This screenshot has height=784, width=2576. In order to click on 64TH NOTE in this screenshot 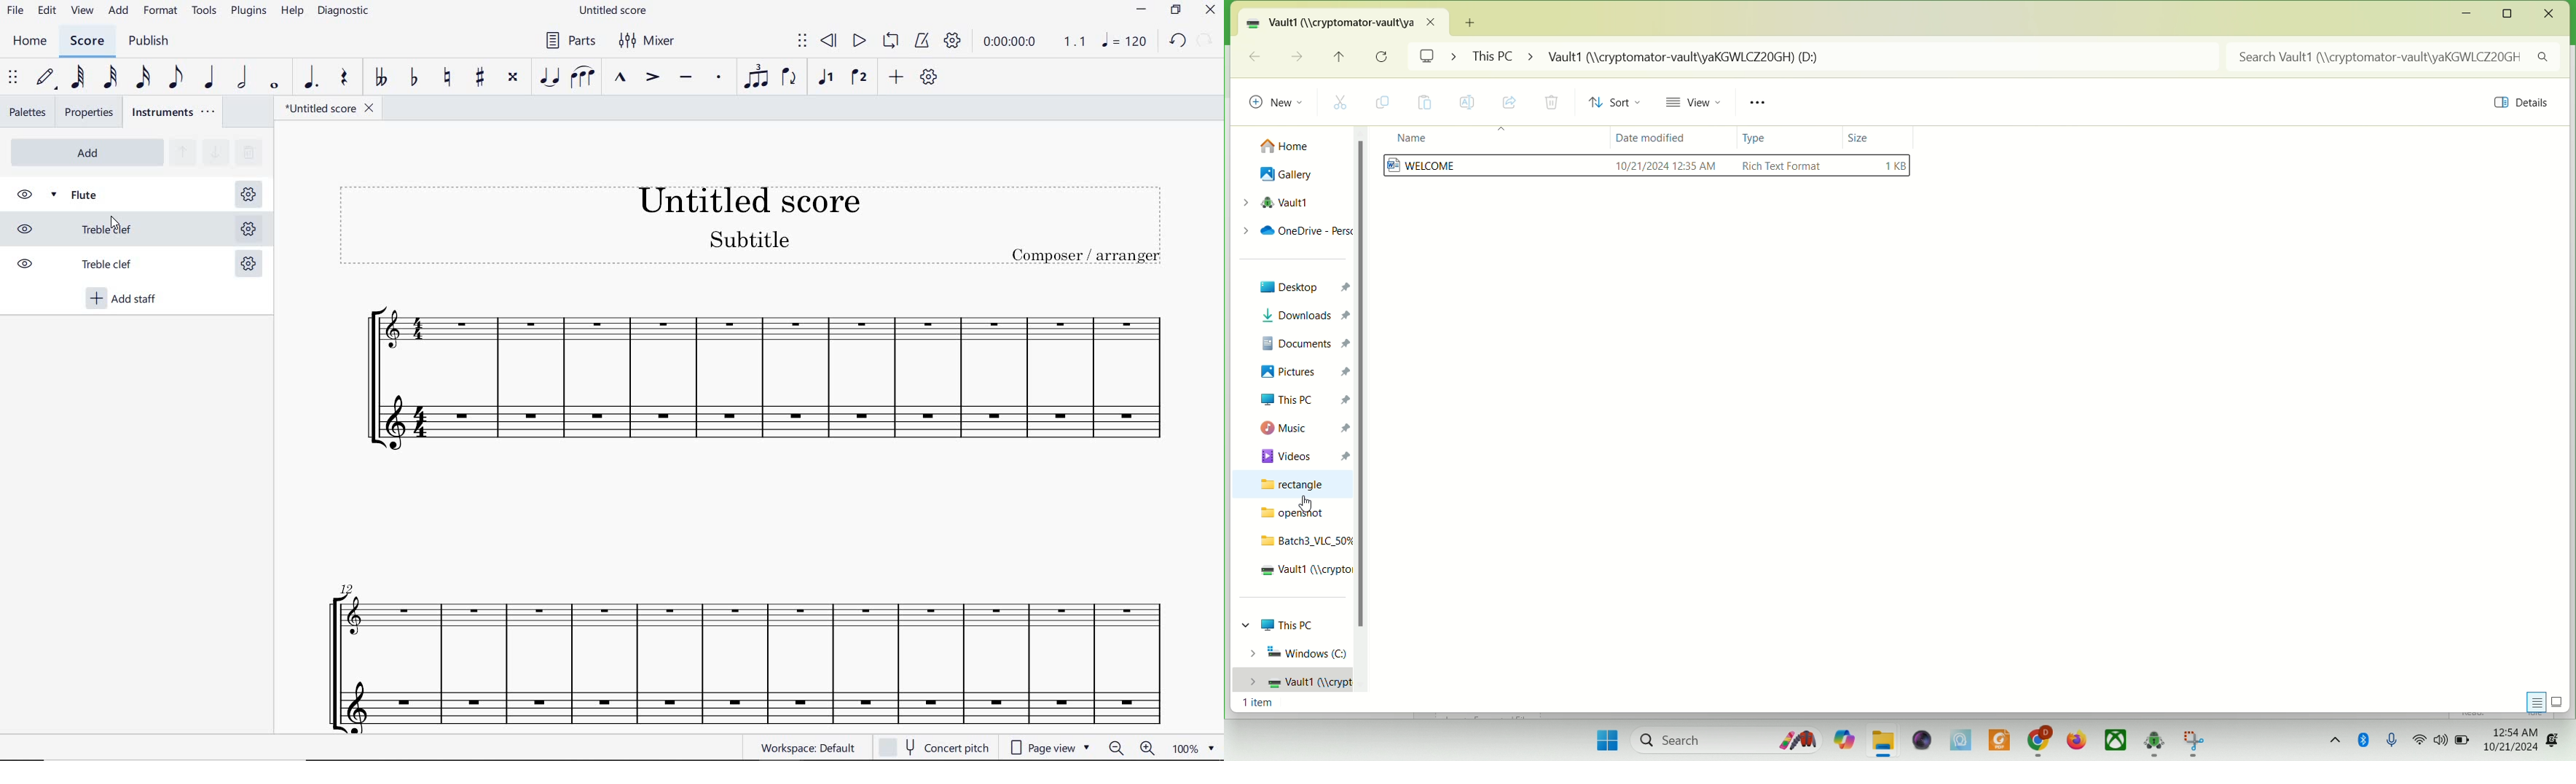, I will do `click(79, 77)`.